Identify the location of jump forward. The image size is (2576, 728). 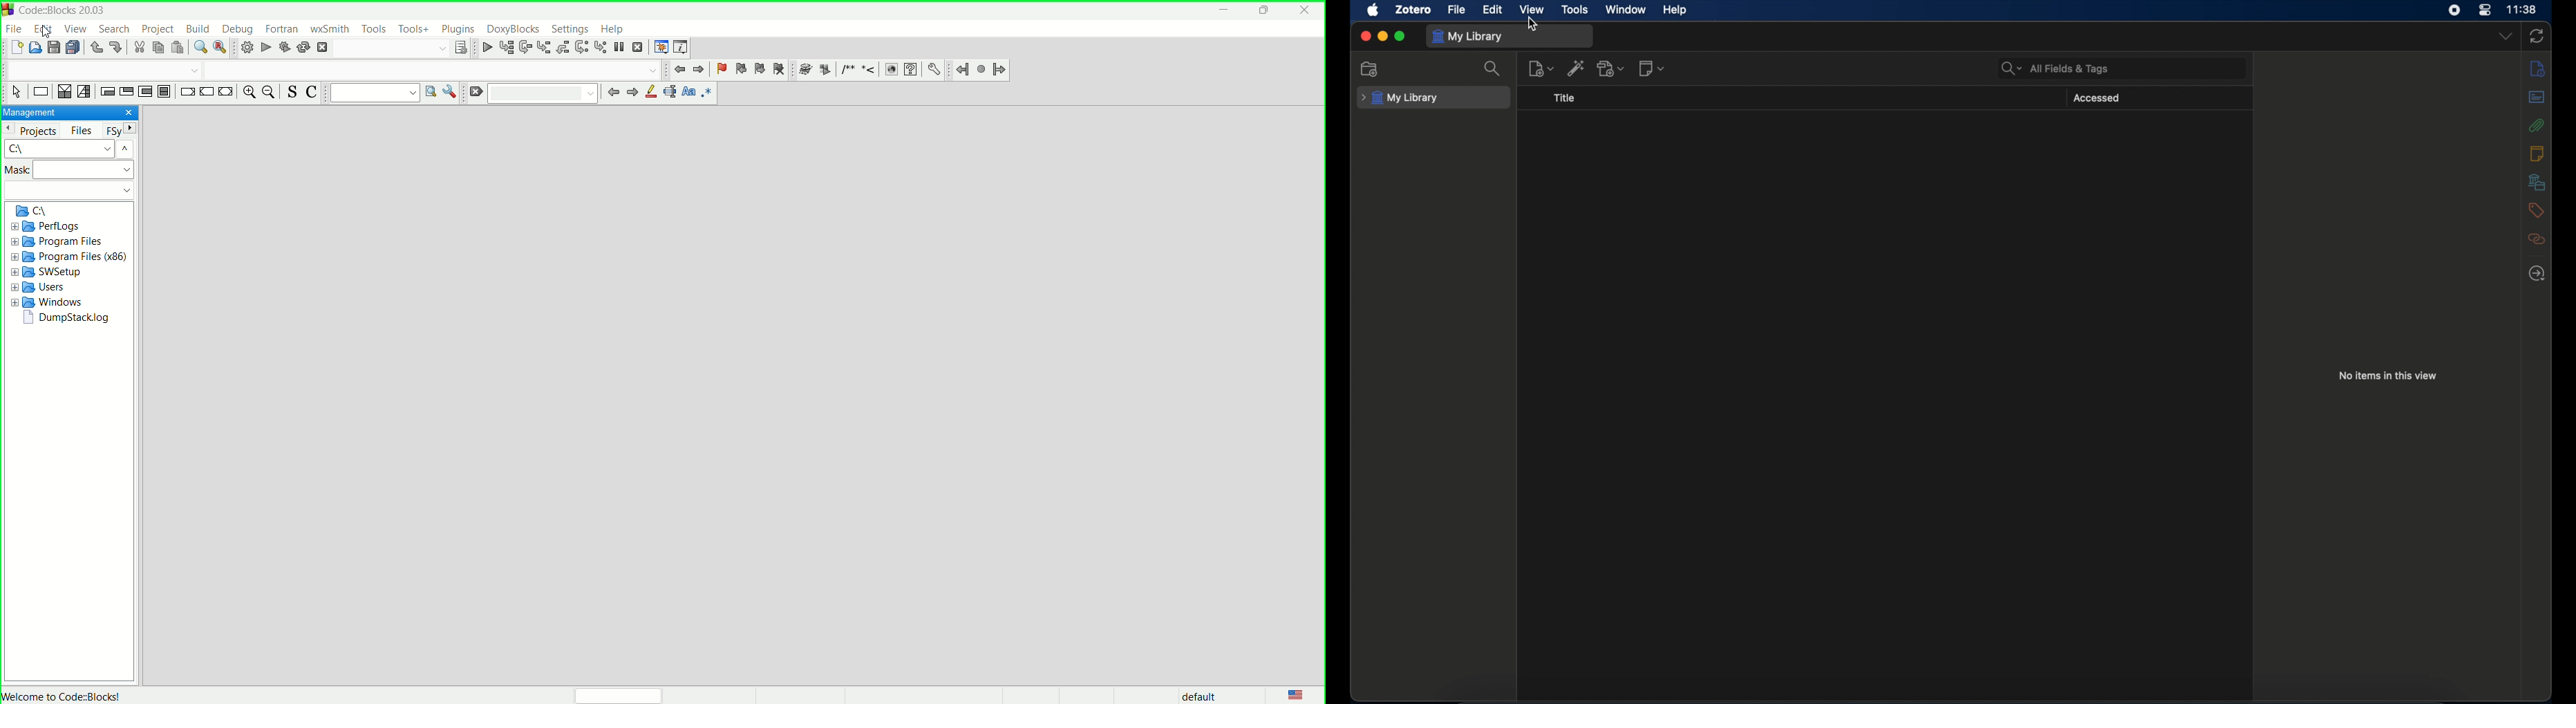
(999, 70).